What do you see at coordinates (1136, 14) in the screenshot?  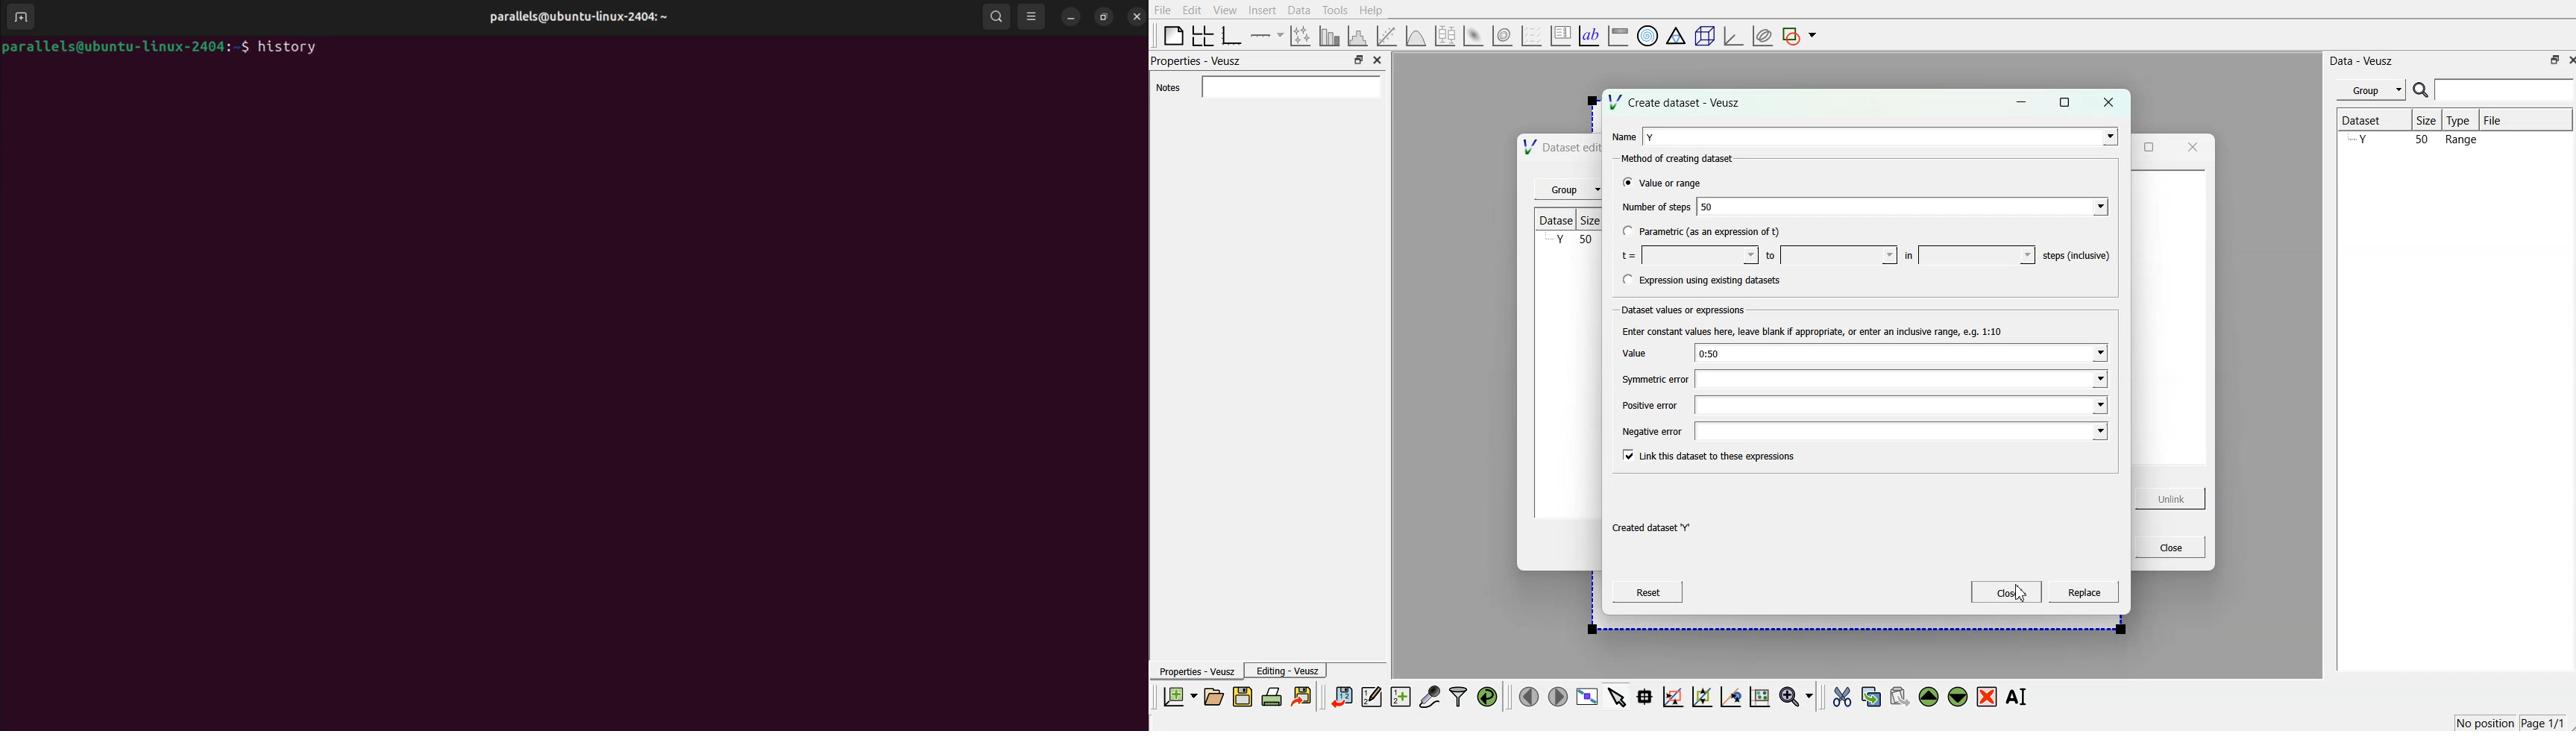 I see `close` at bounding box center [1136, 14].